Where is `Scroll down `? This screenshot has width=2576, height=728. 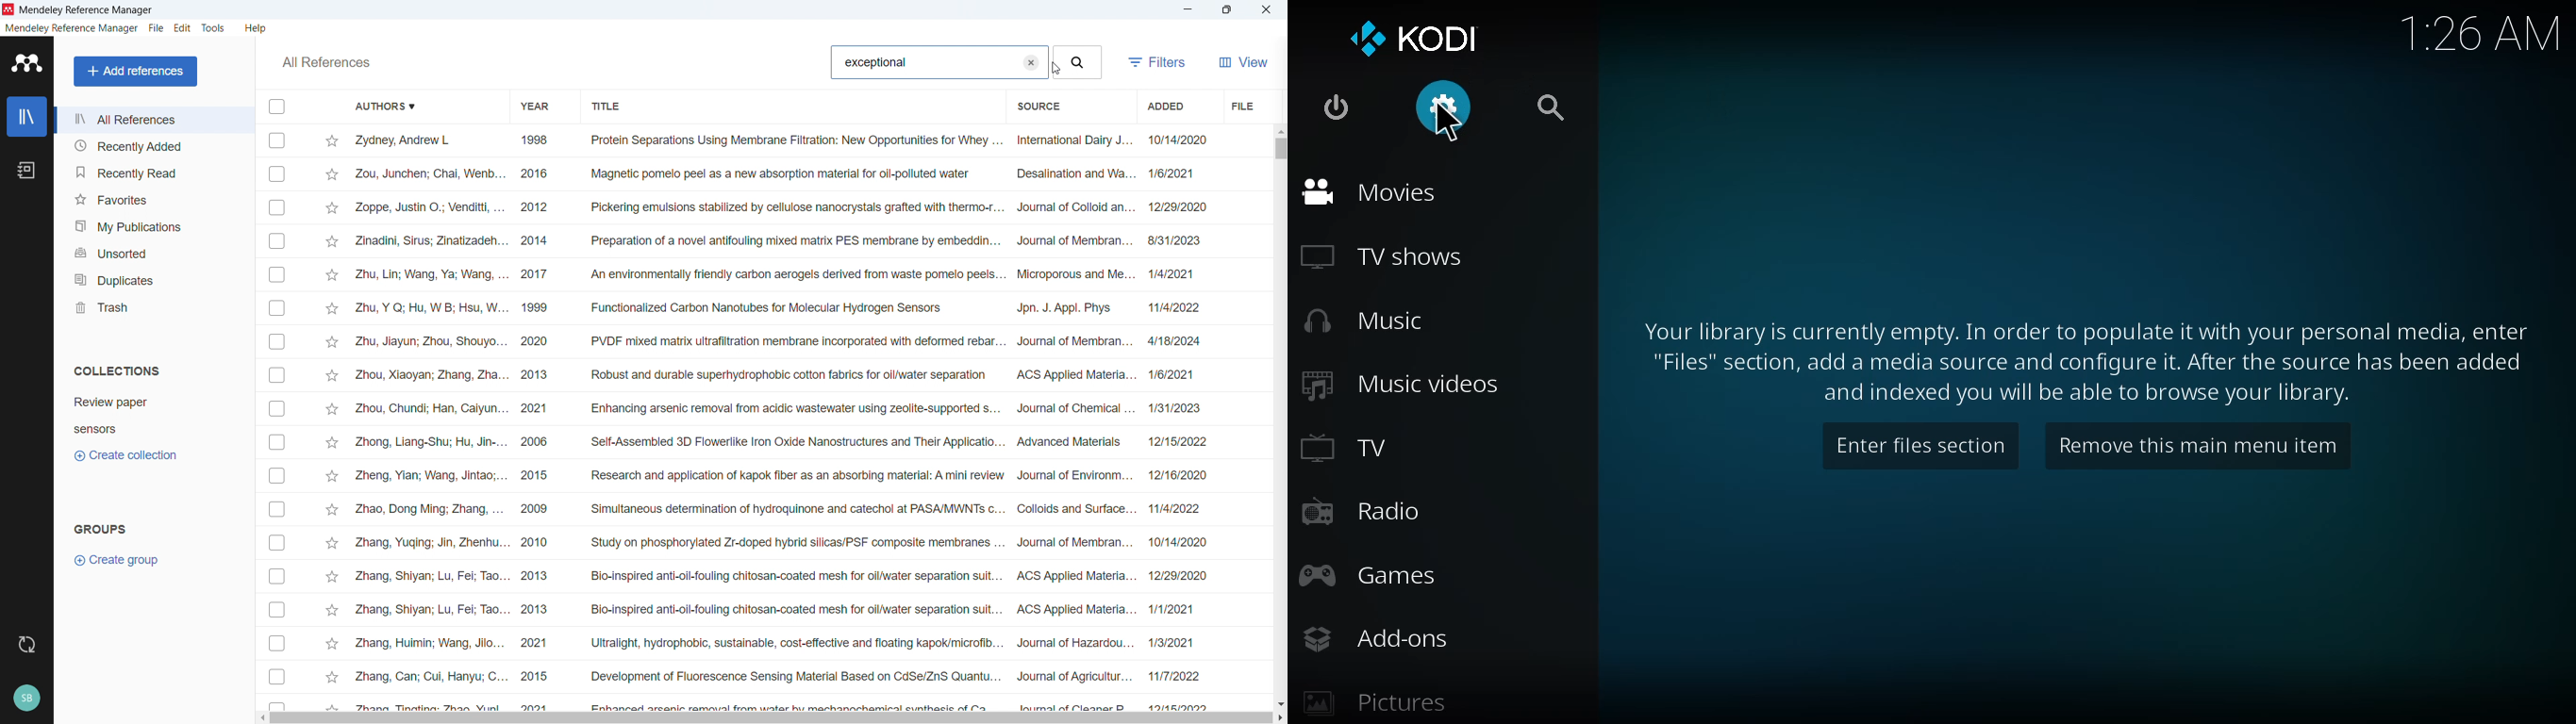
Scroll down  is located at coordinates (1280, 705).